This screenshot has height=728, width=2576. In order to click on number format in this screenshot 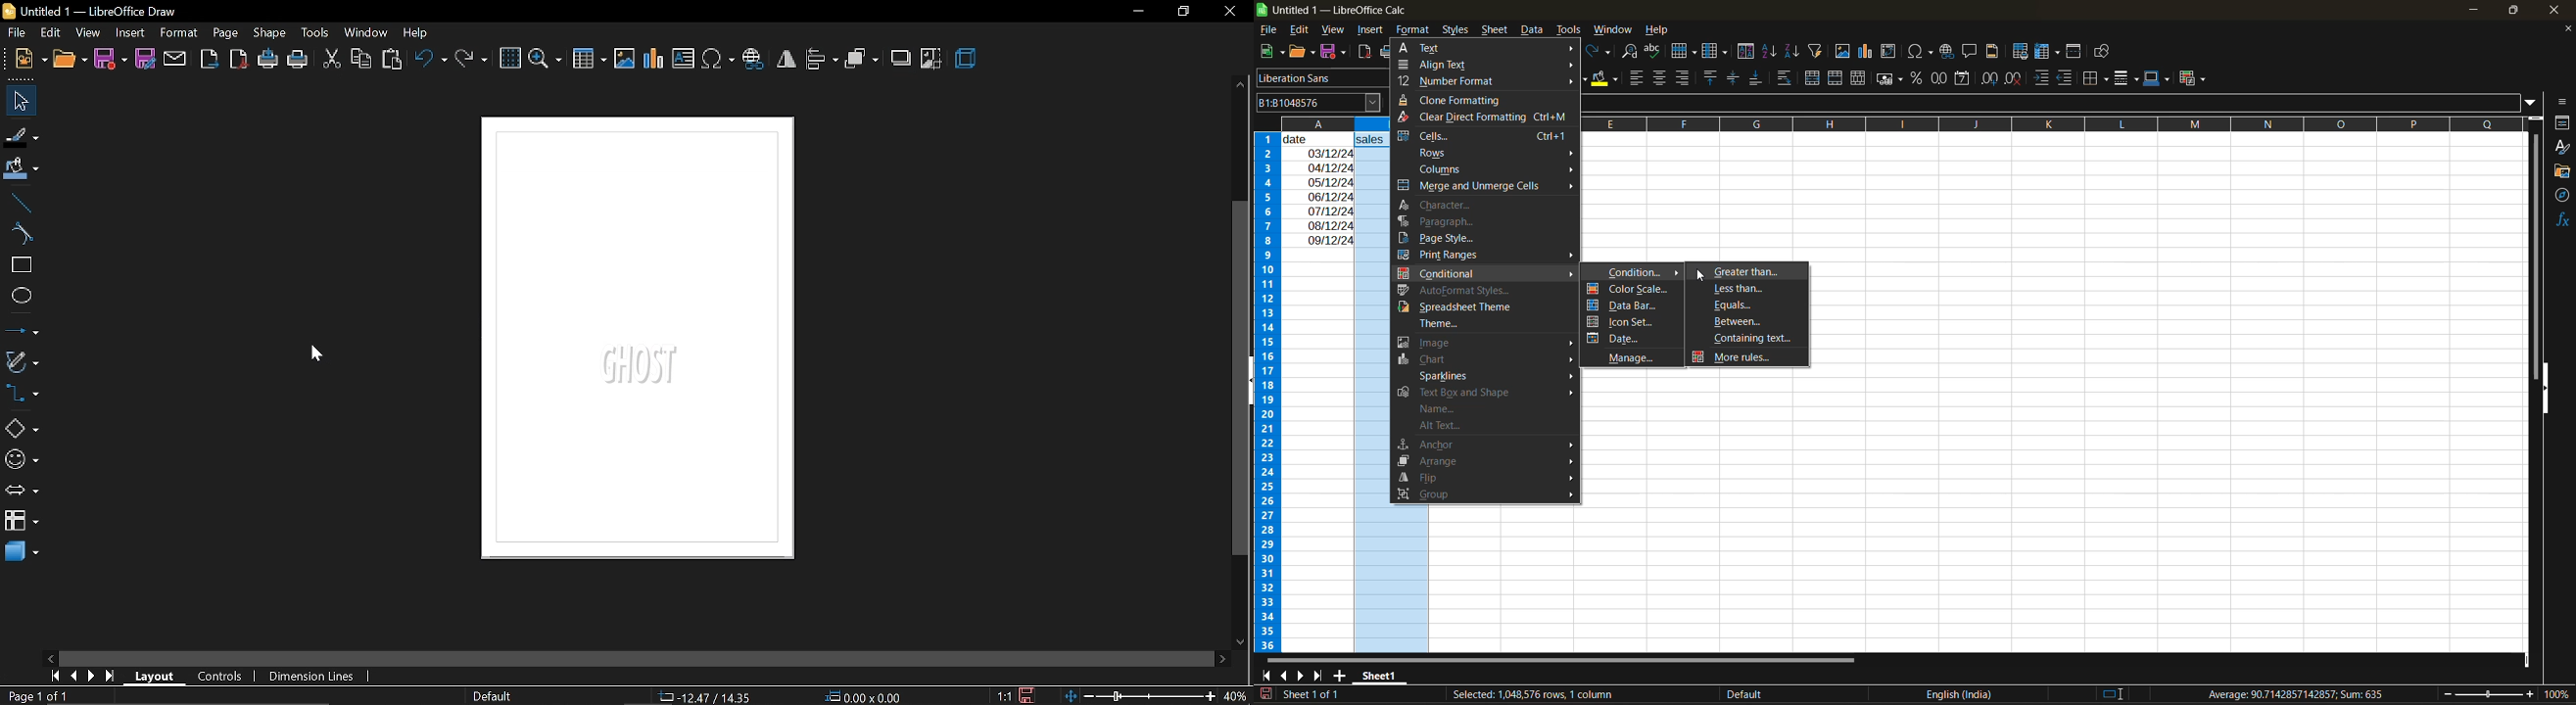, I will do `click(1463, 81)`.